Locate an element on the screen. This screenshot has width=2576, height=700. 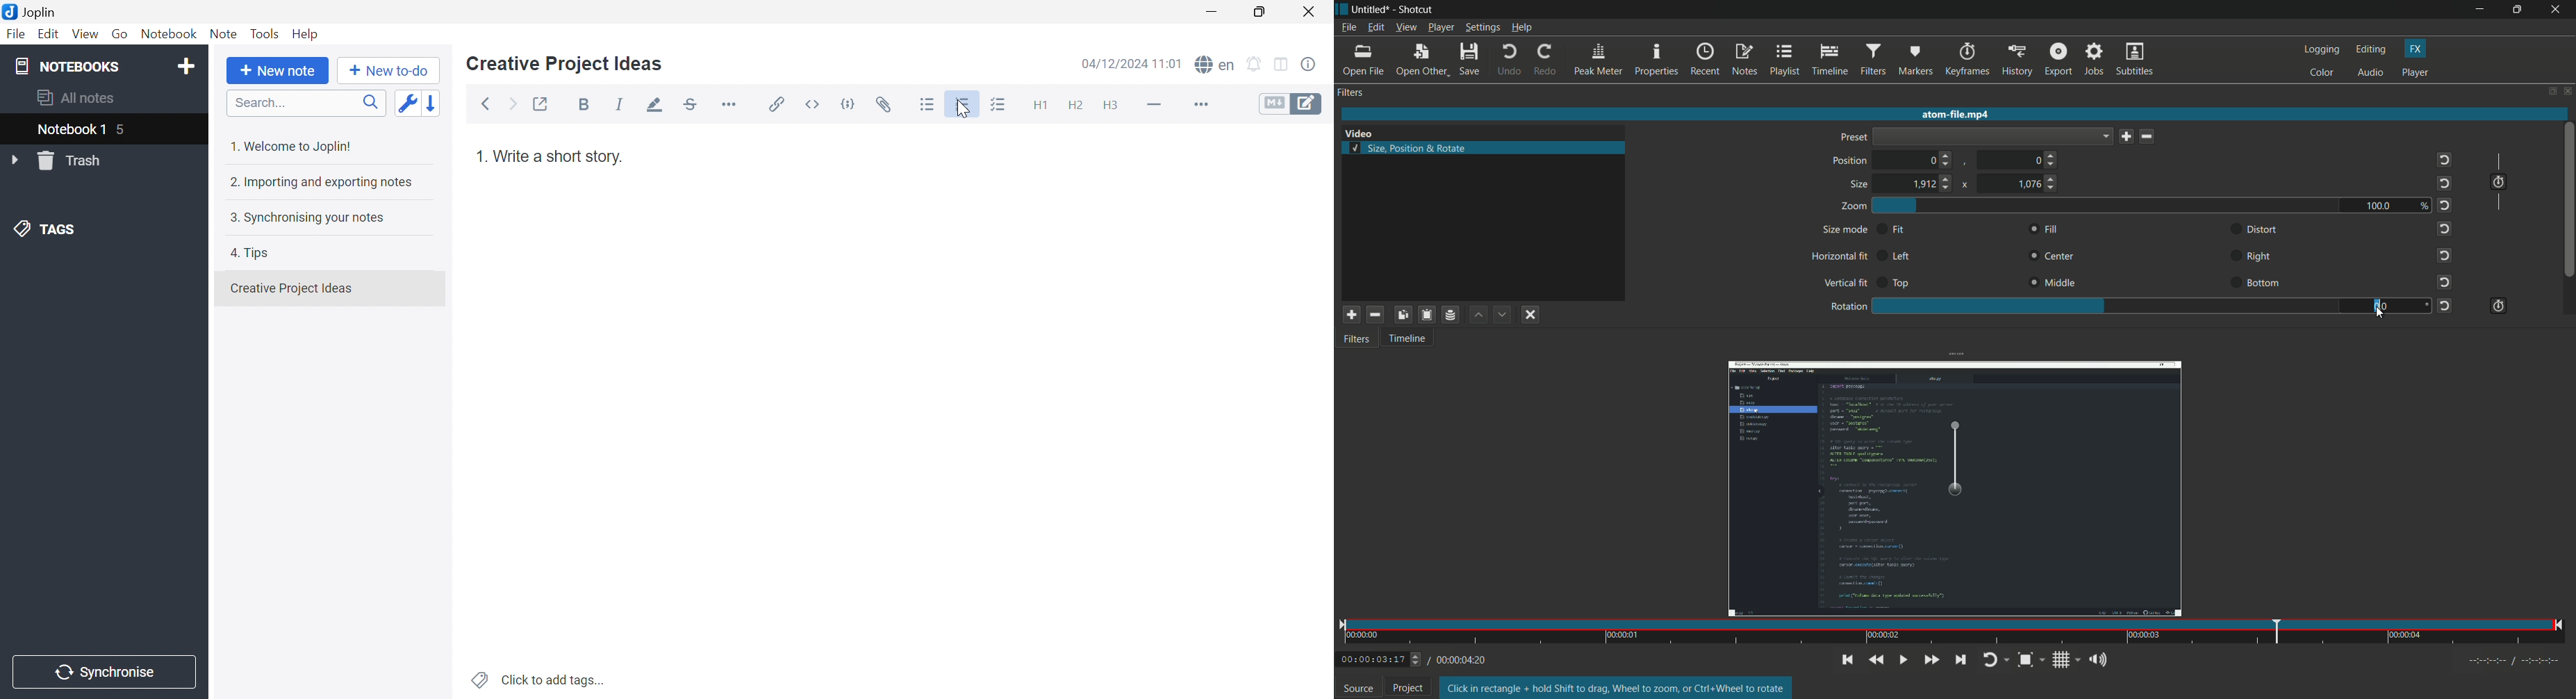
Creative Projects Ideas is located at coordinates (291, 288).